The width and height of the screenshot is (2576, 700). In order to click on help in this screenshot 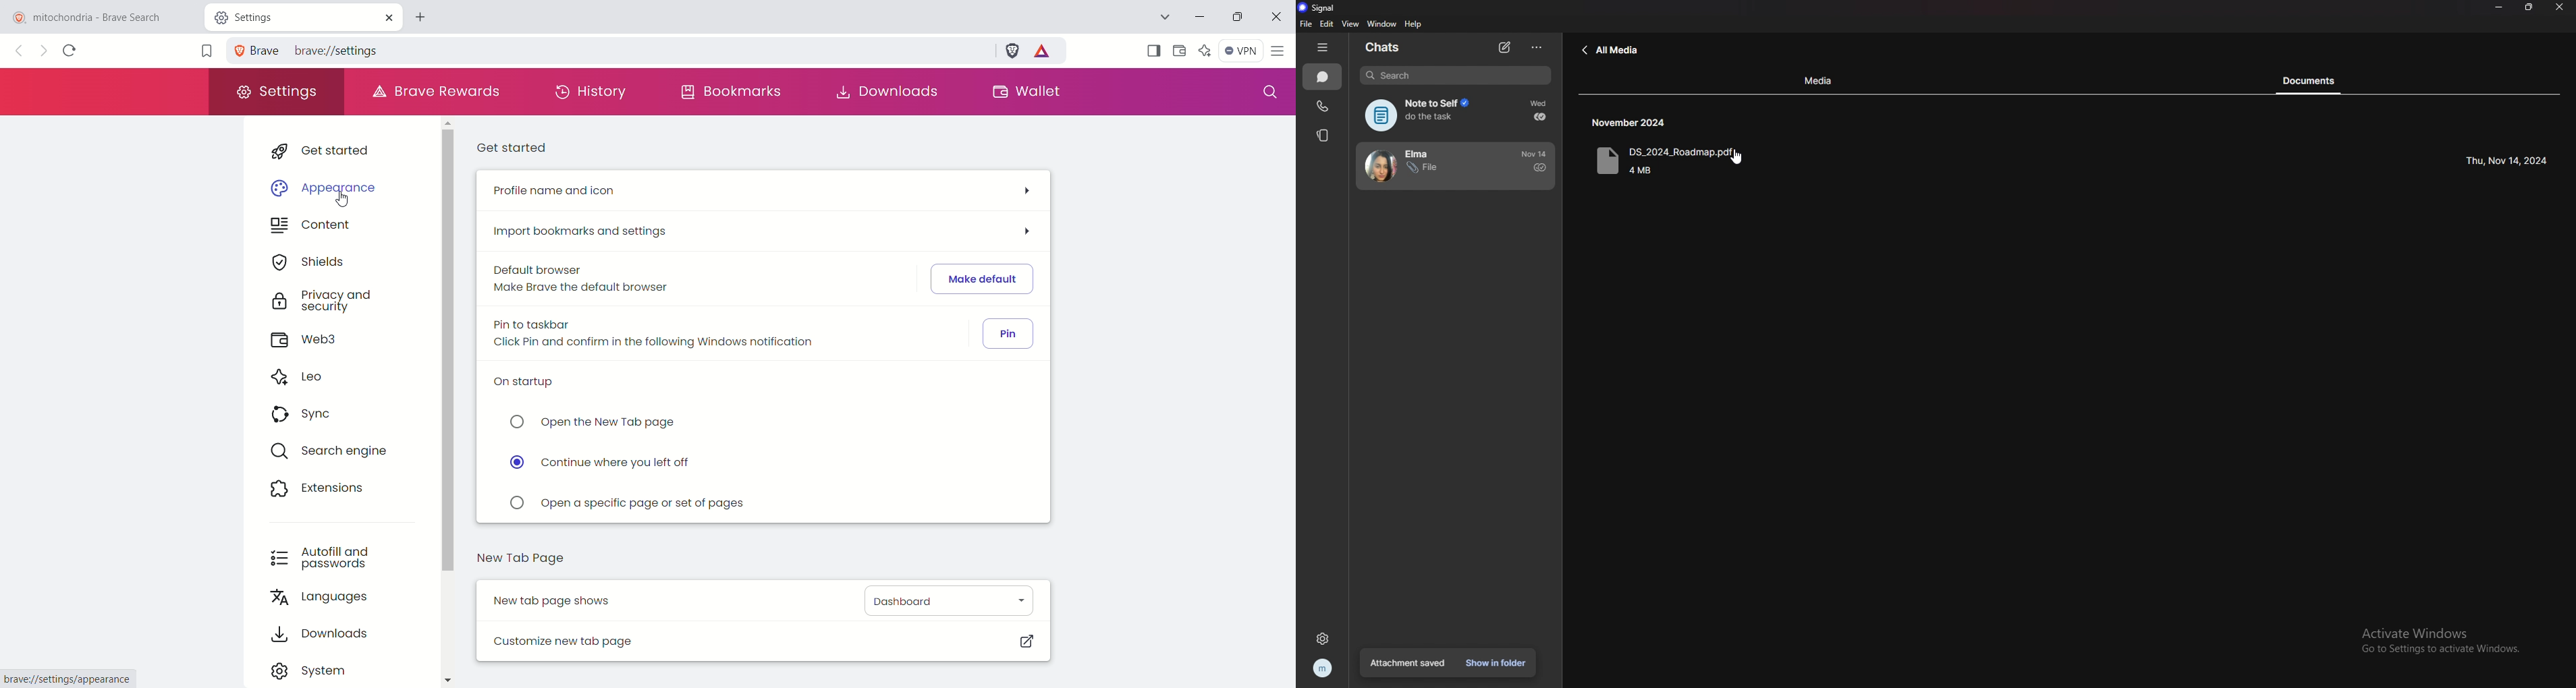, I will do `click(1412, 25)`.